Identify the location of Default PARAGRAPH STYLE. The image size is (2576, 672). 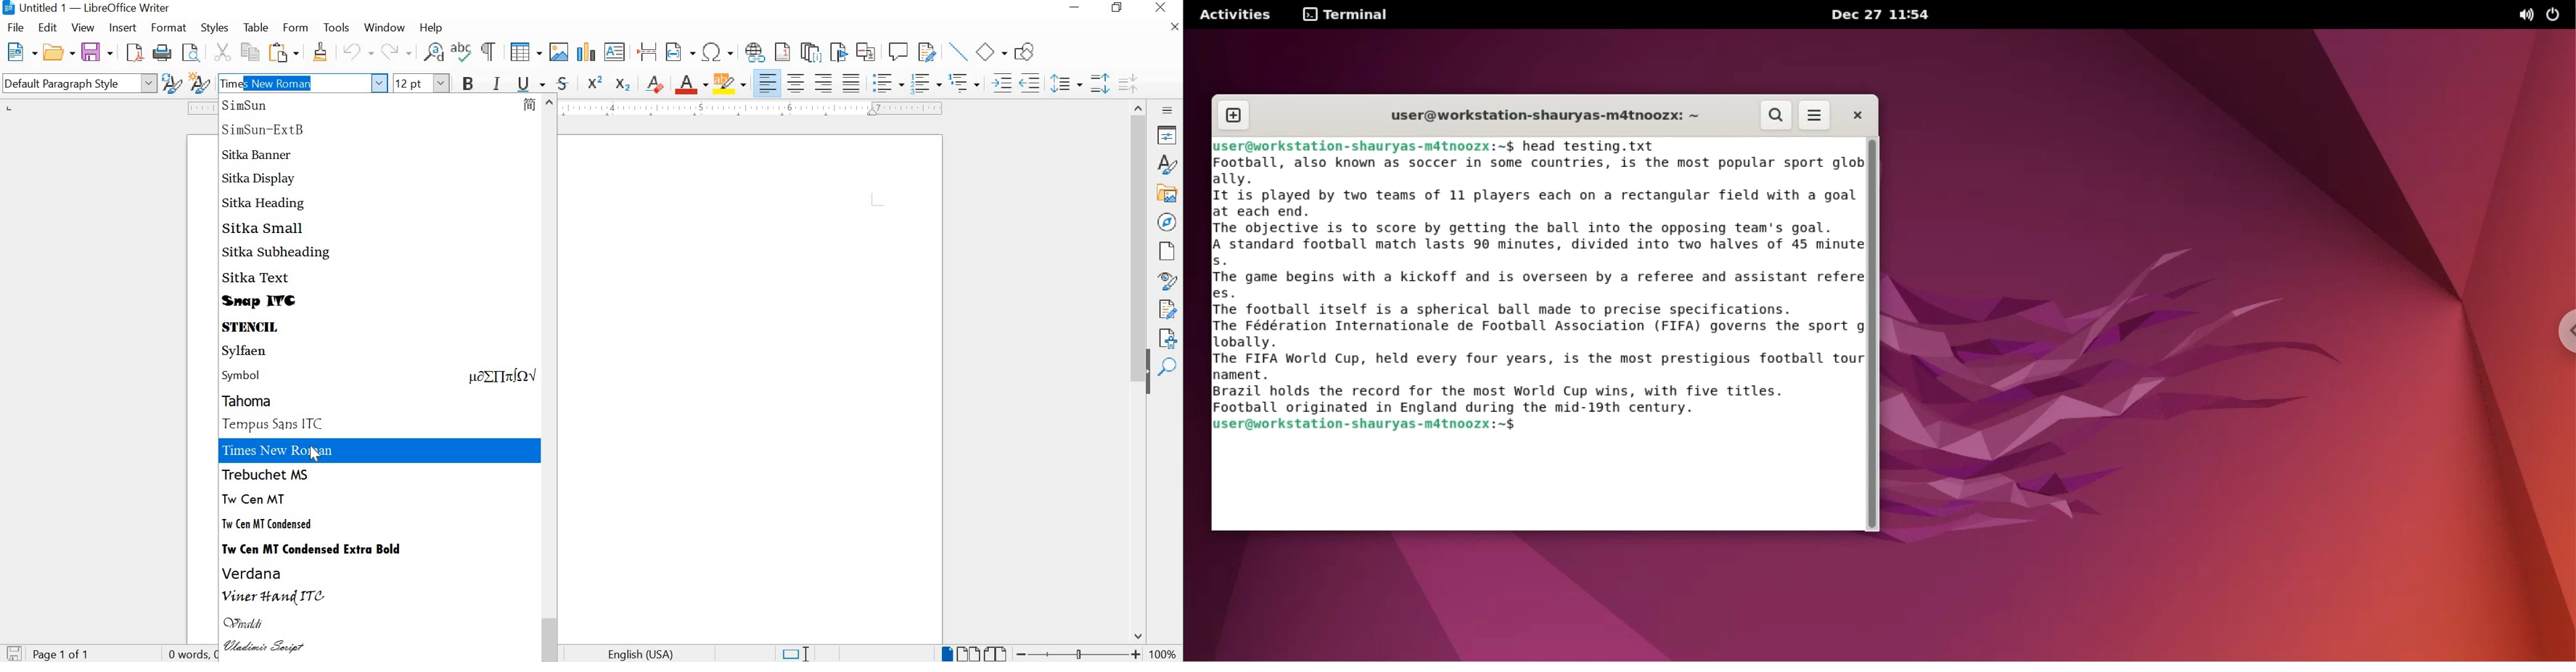
(77, 83).